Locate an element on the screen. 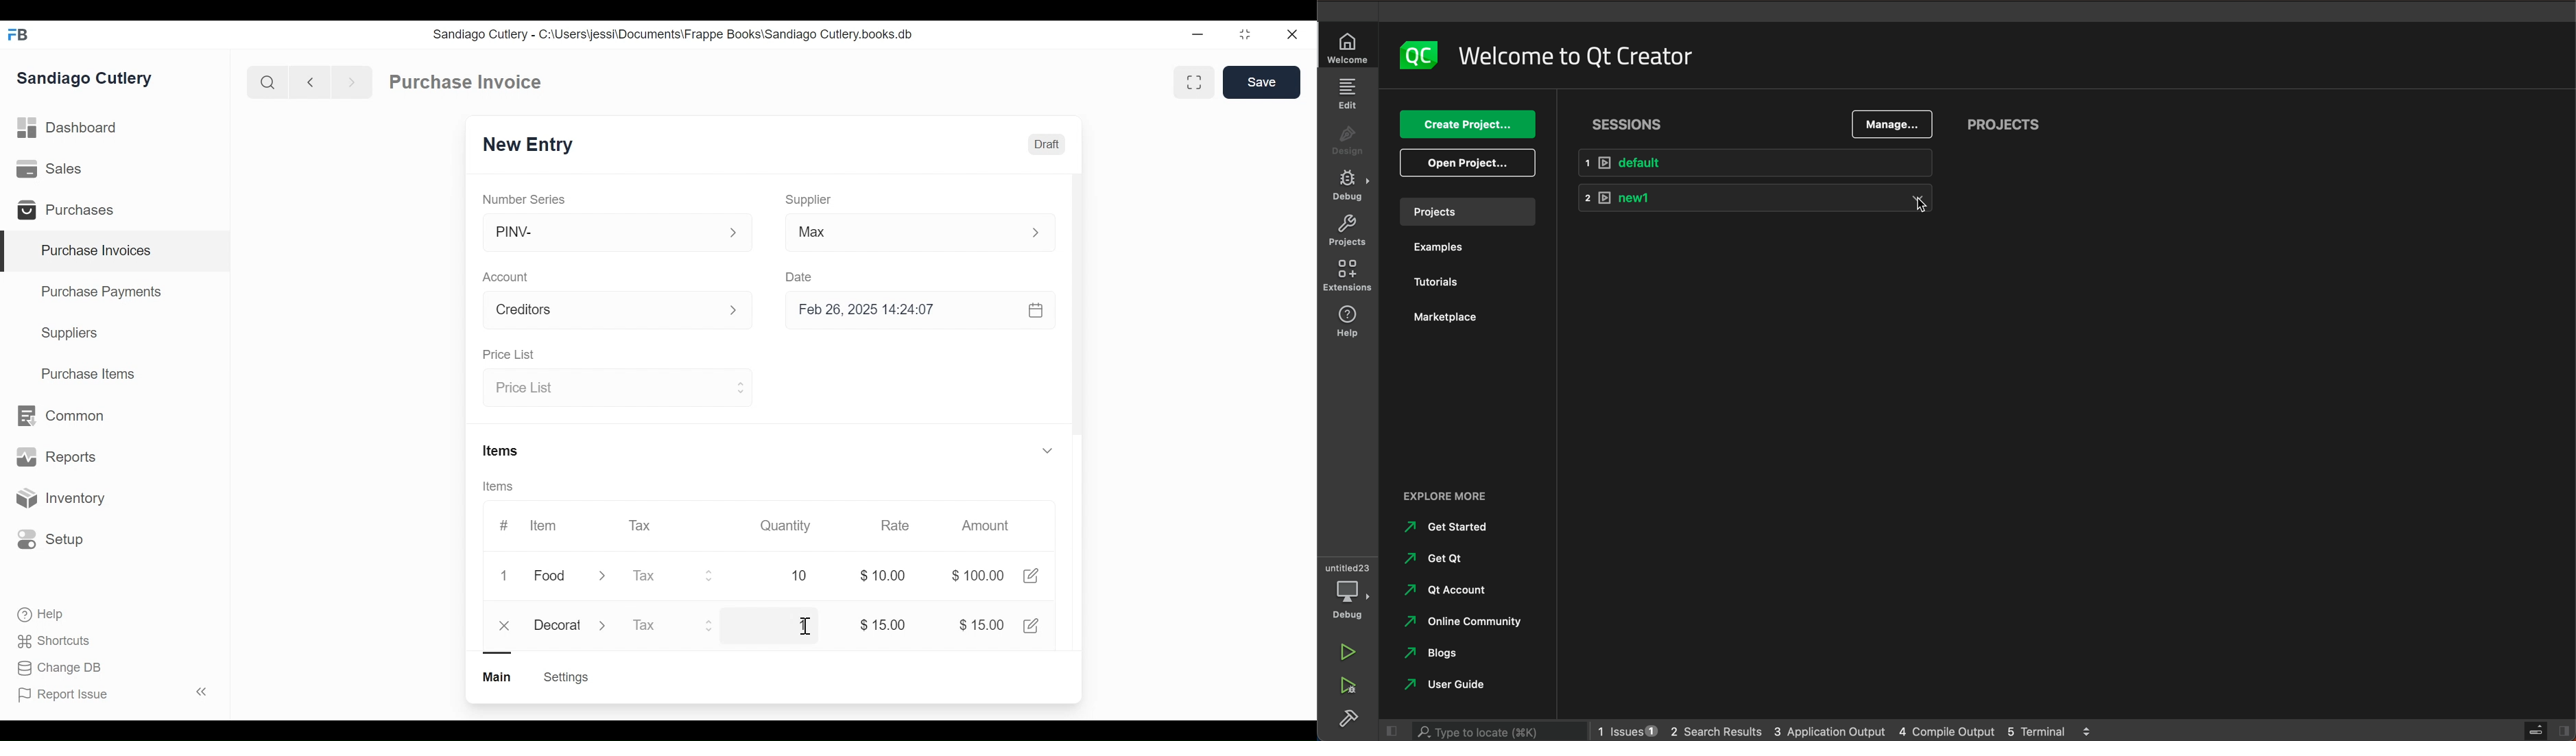  Account is located at coordinates (601, 312).